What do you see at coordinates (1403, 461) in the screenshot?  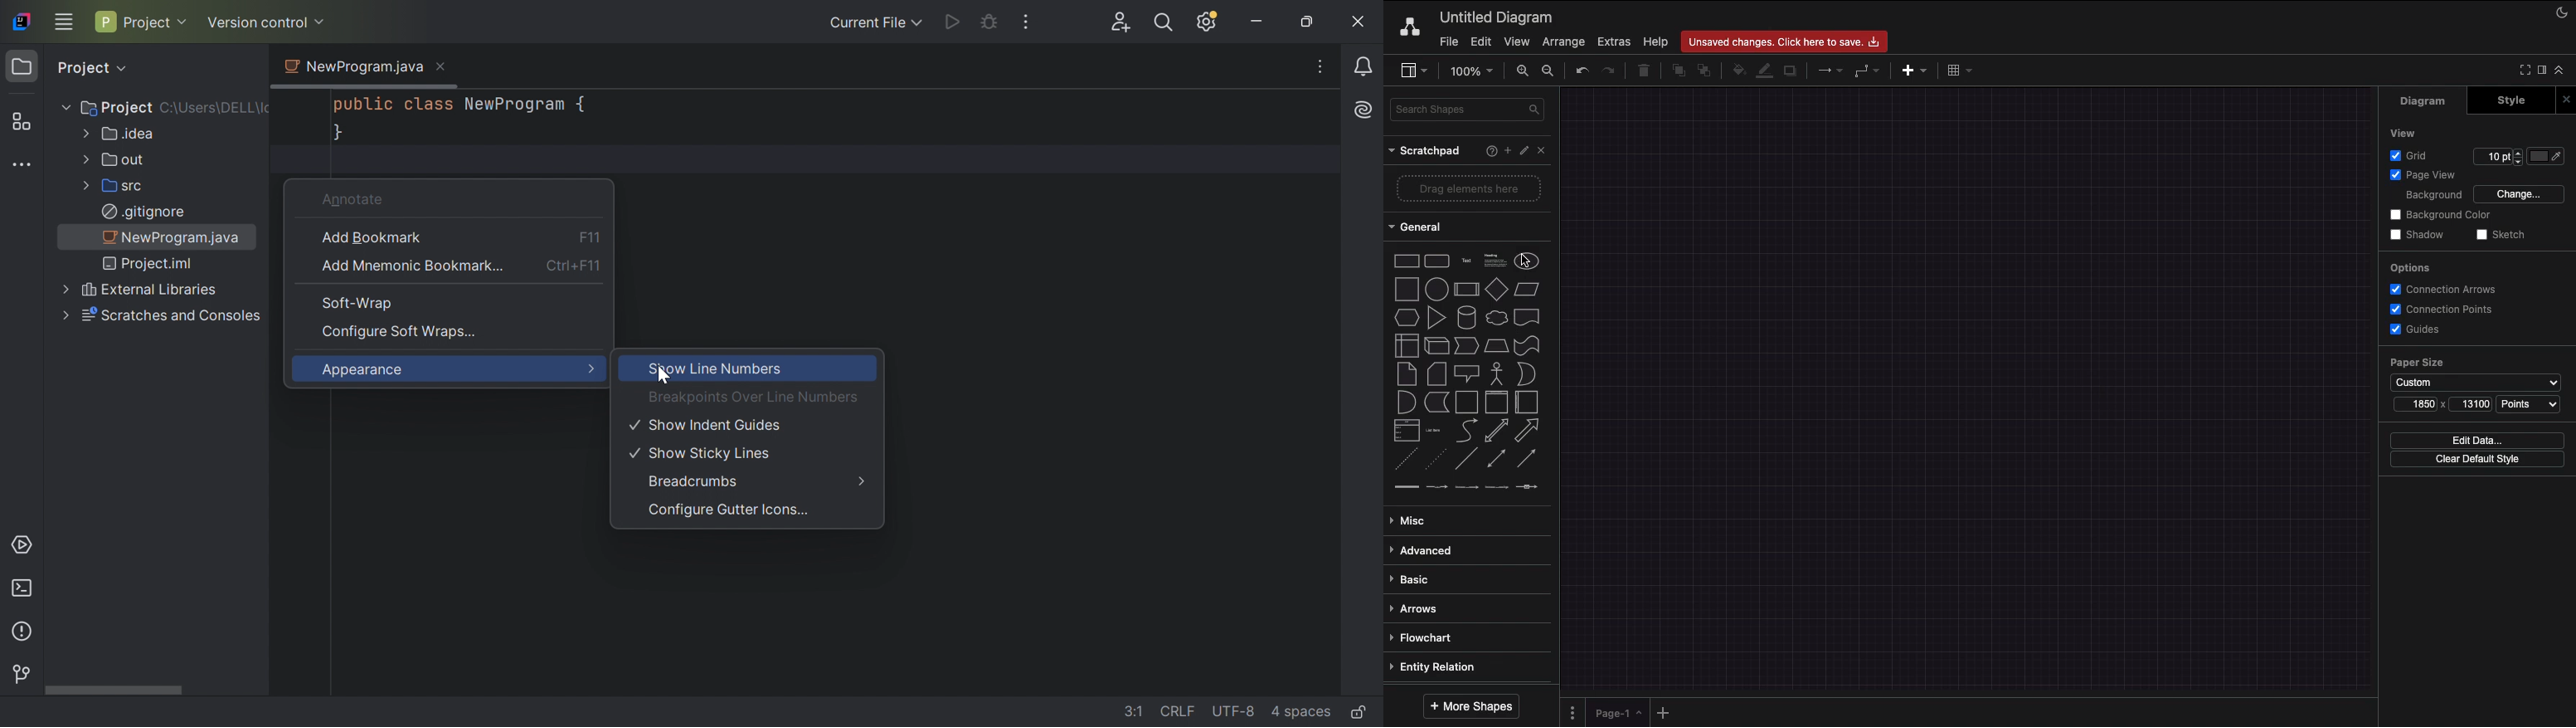 I see `Dashed line` at bounding box center [1403, 461].